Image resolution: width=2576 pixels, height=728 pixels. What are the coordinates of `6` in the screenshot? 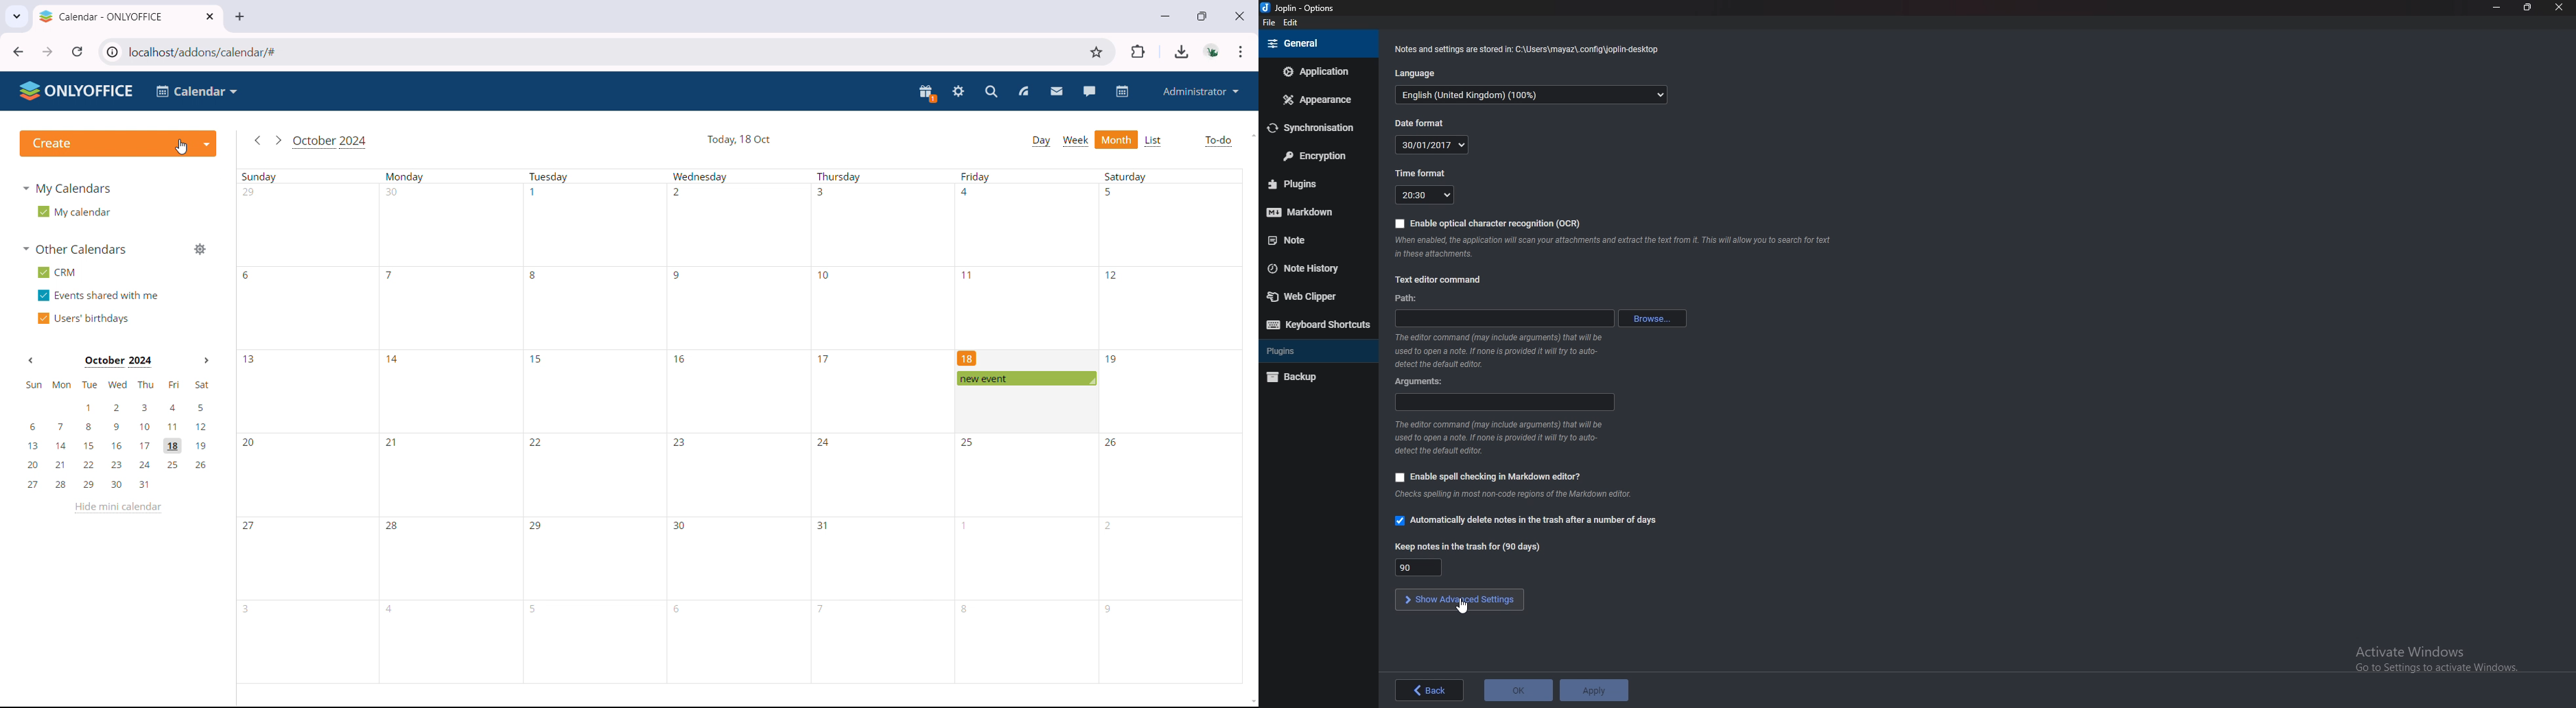 It's located at (247, 275).